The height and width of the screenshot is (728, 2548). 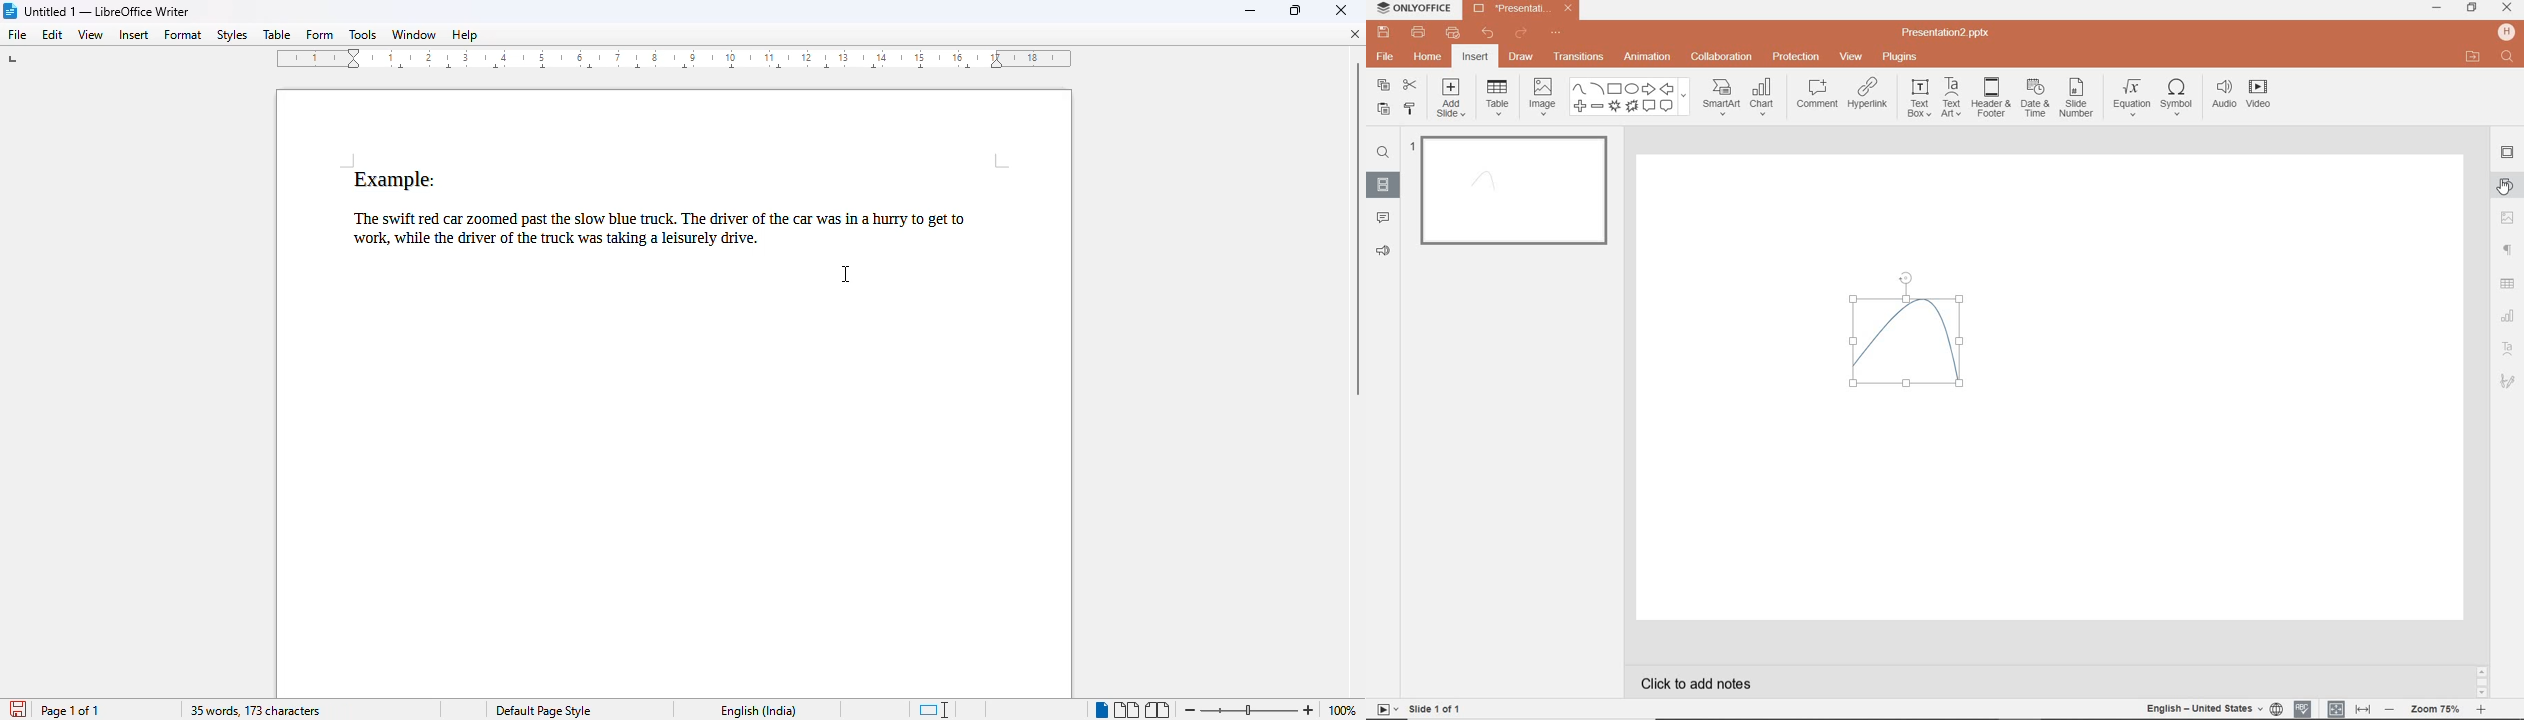 What do you see at coordinates (2506, 190) in the screenshot?
I see `cursor` at bounding box center [2506, 190].